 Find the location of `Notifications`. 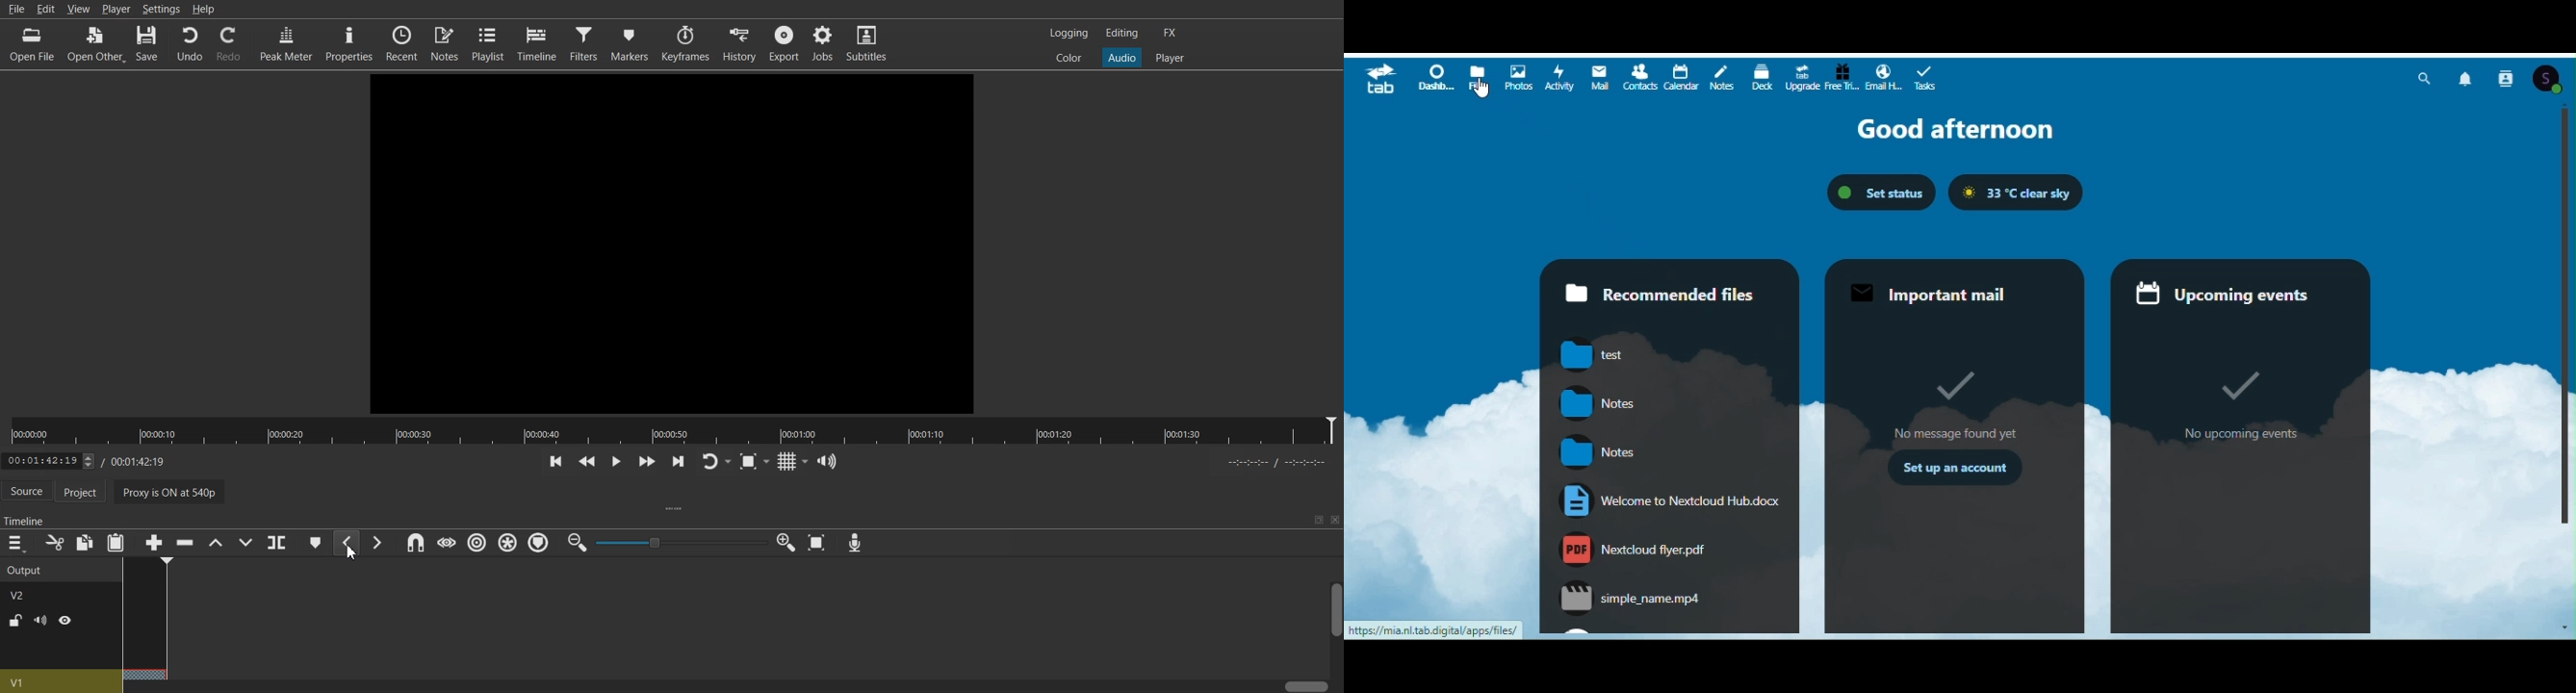

Notifications is located at coordinates (2470, 77).